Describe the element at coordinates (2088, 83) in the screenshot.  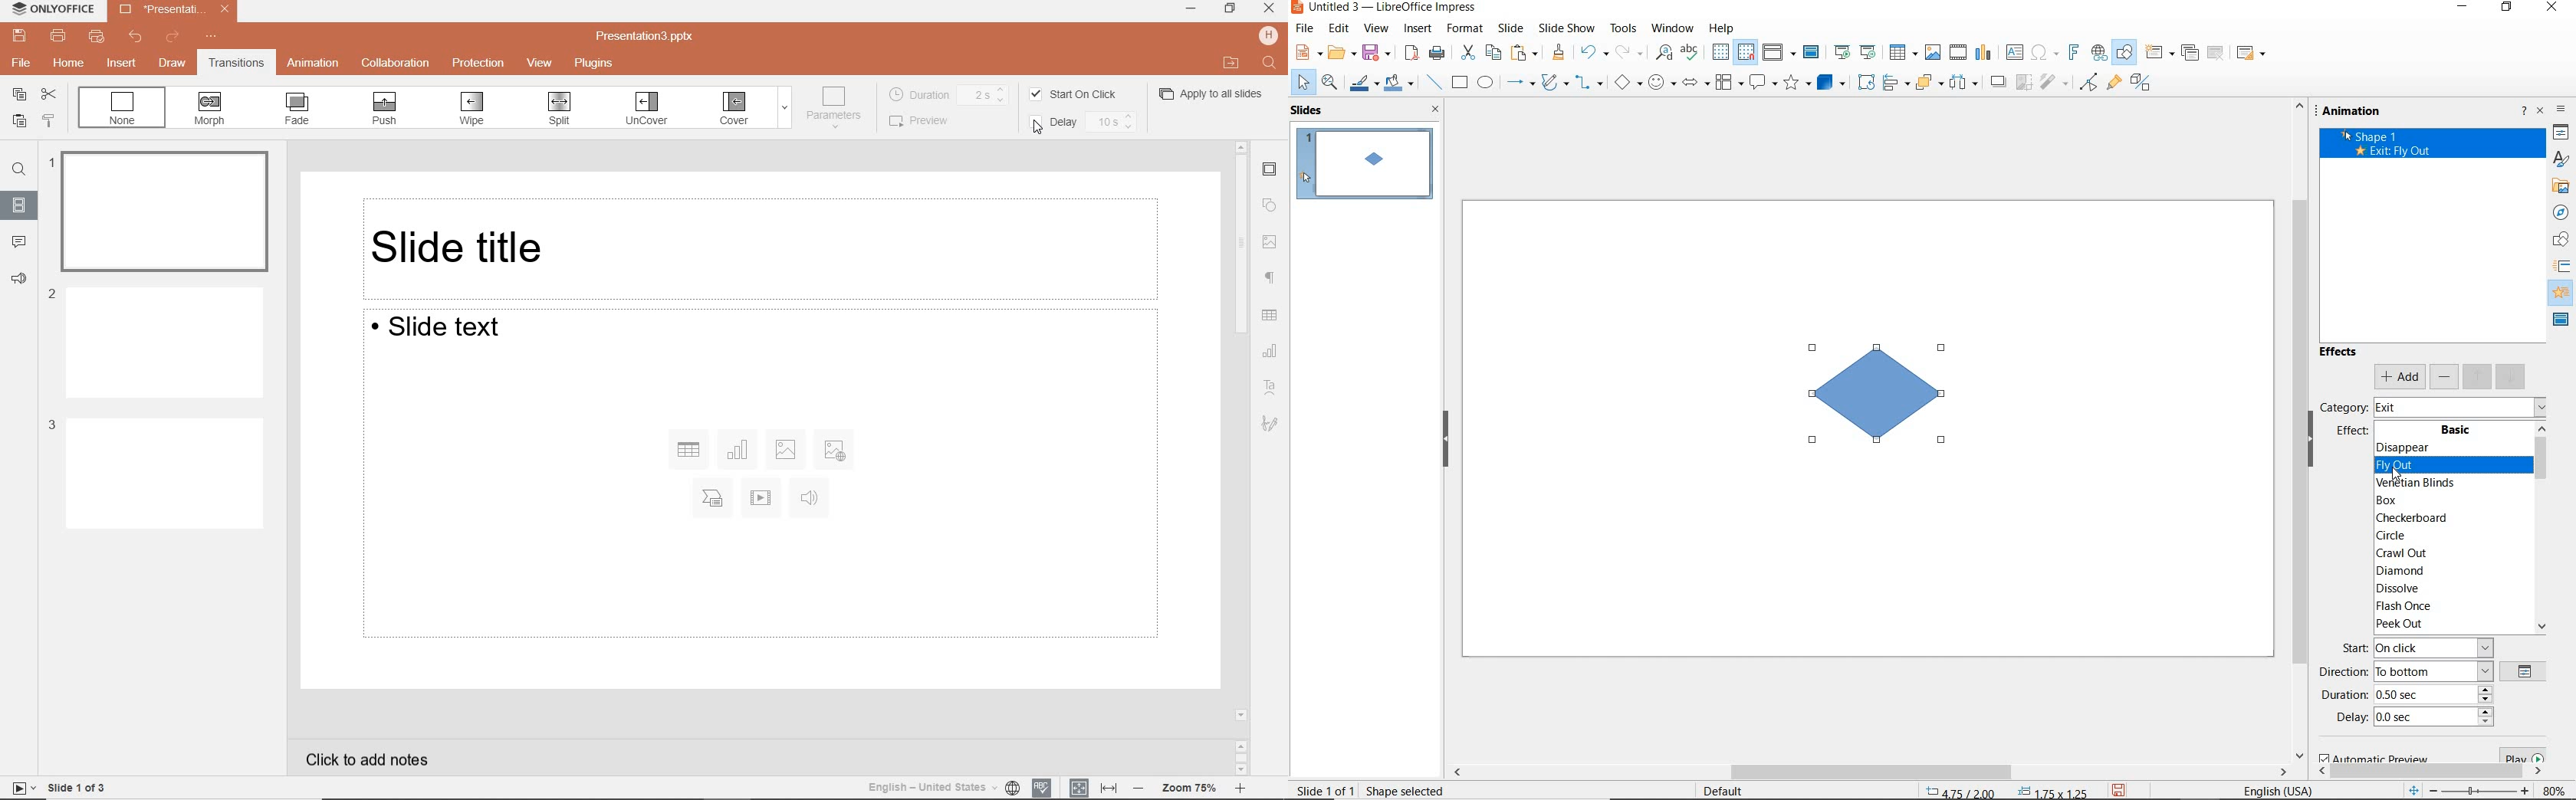
I see `toggle point edit mode` at that location.